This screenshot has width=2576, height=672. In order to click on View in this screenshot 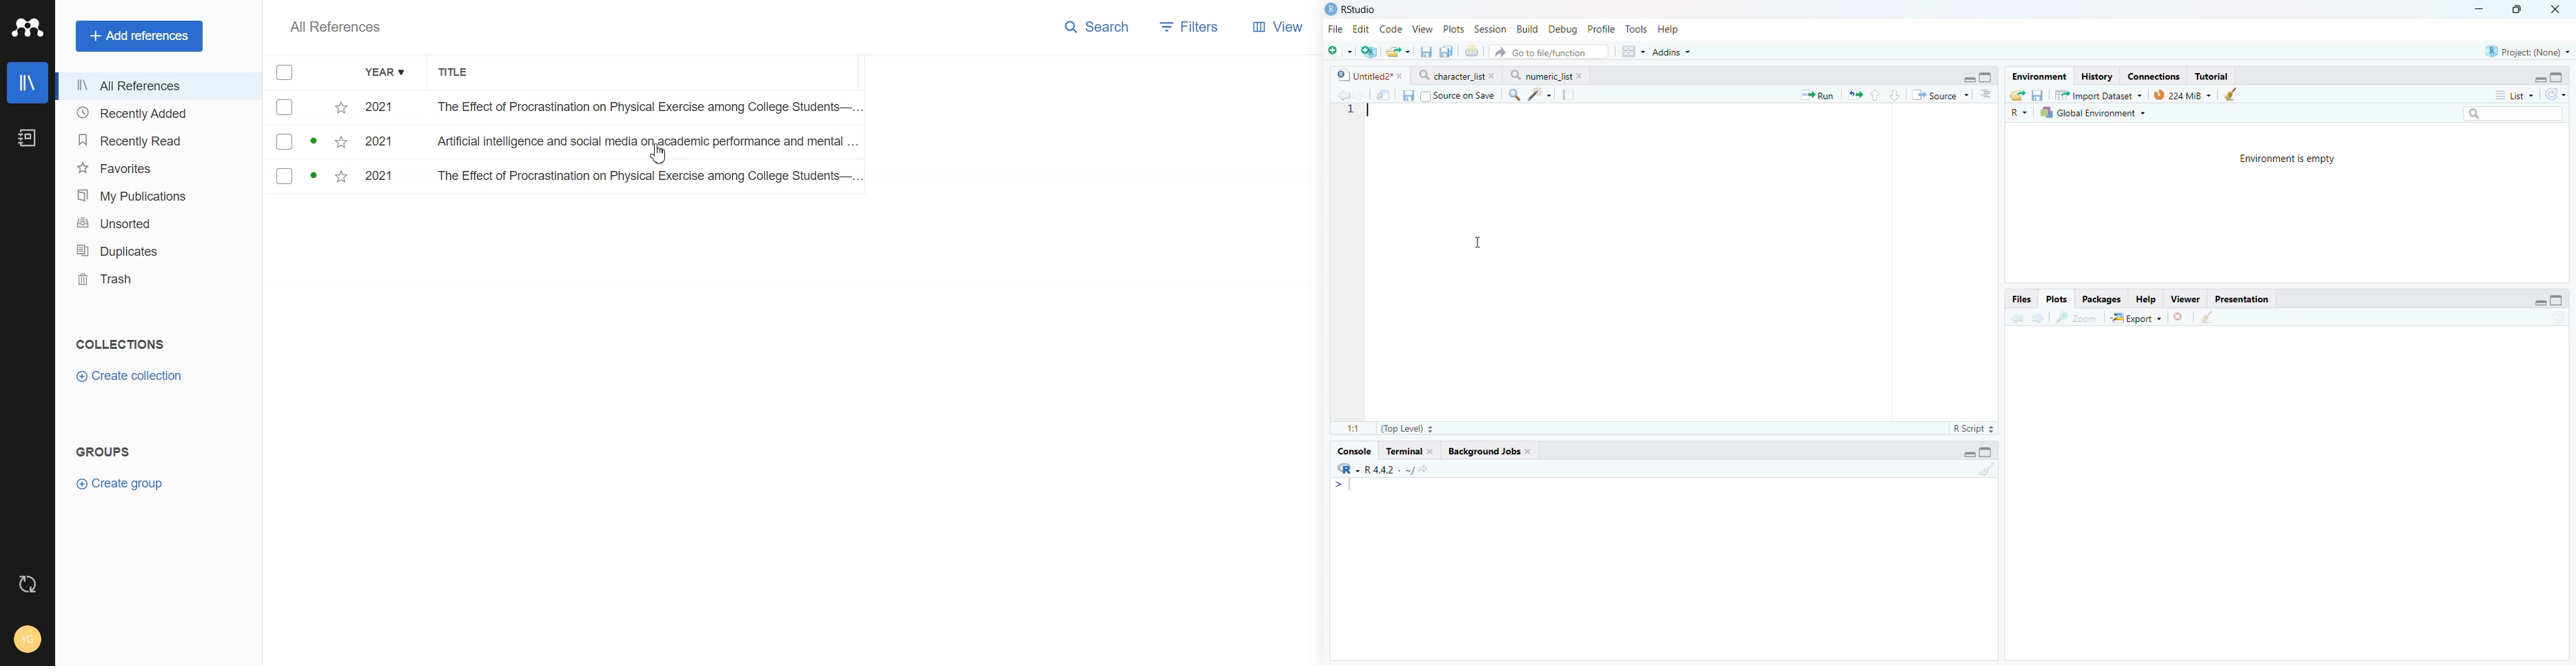, I will do `click(1424, 27)`.